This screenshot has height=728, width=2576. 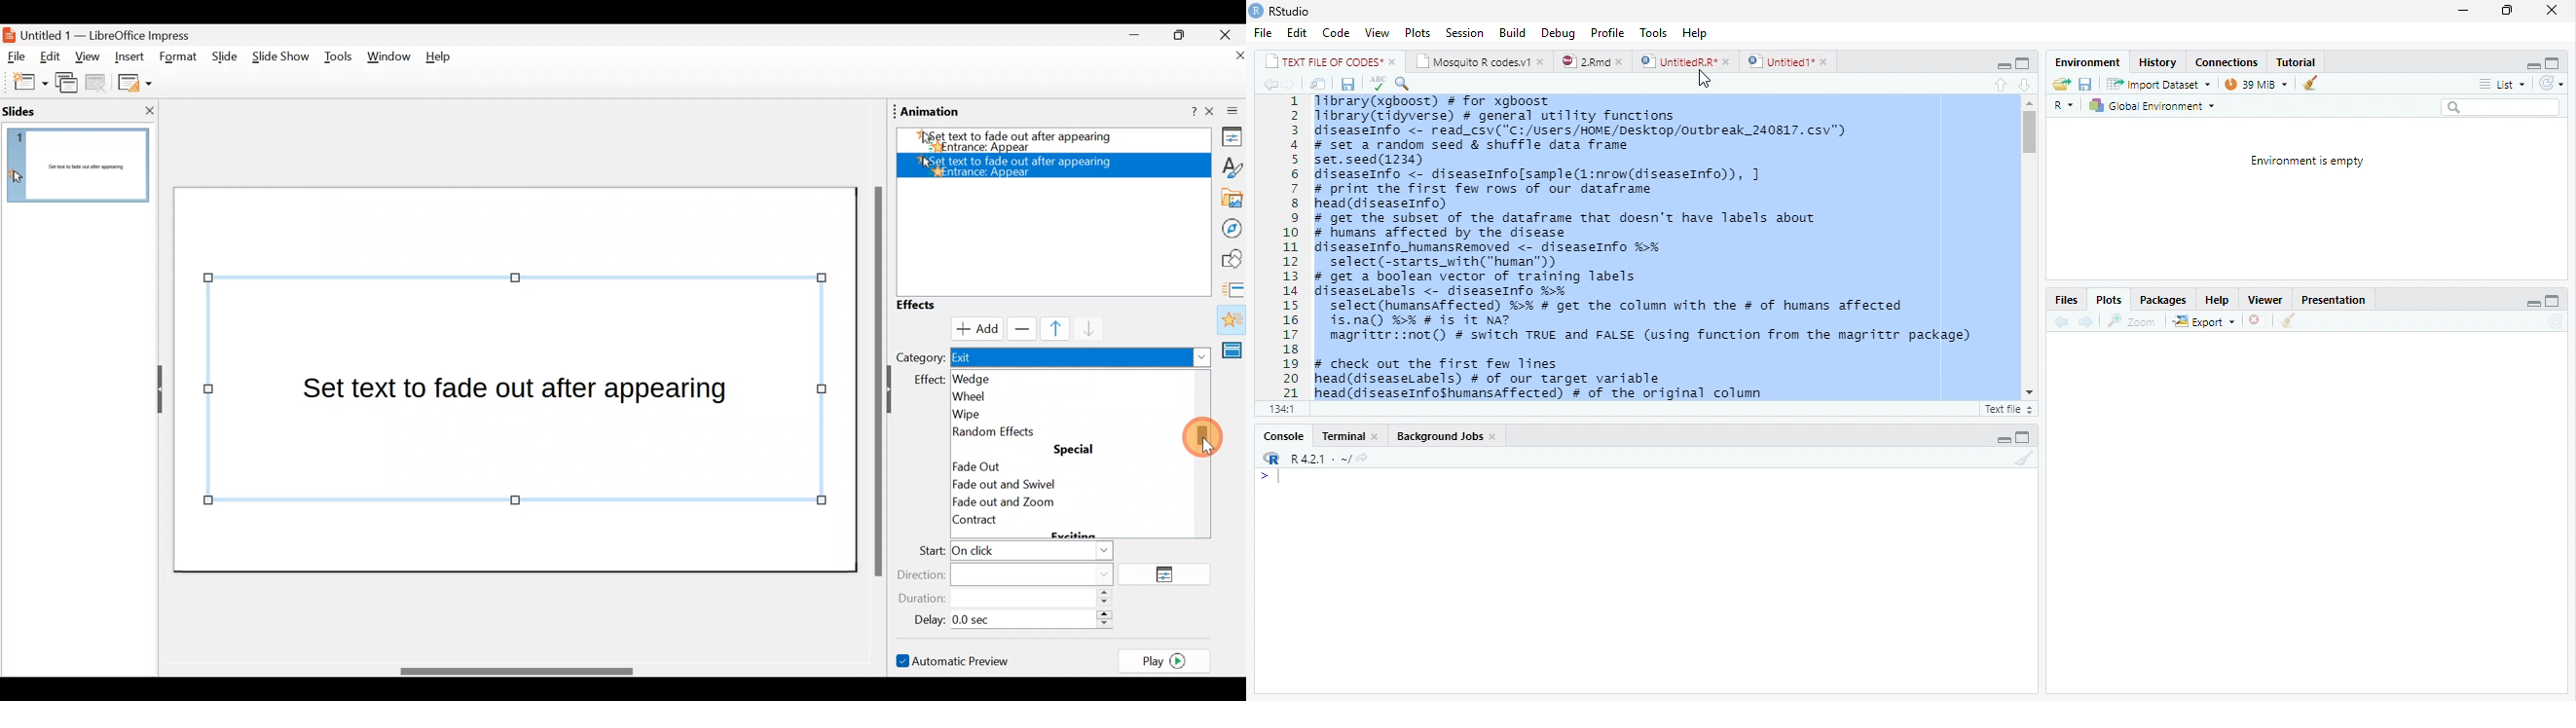 What do you see at coordinates (1228, 227) in the screenshot?
I see `Navigator` at bounding box center [1228, 227].